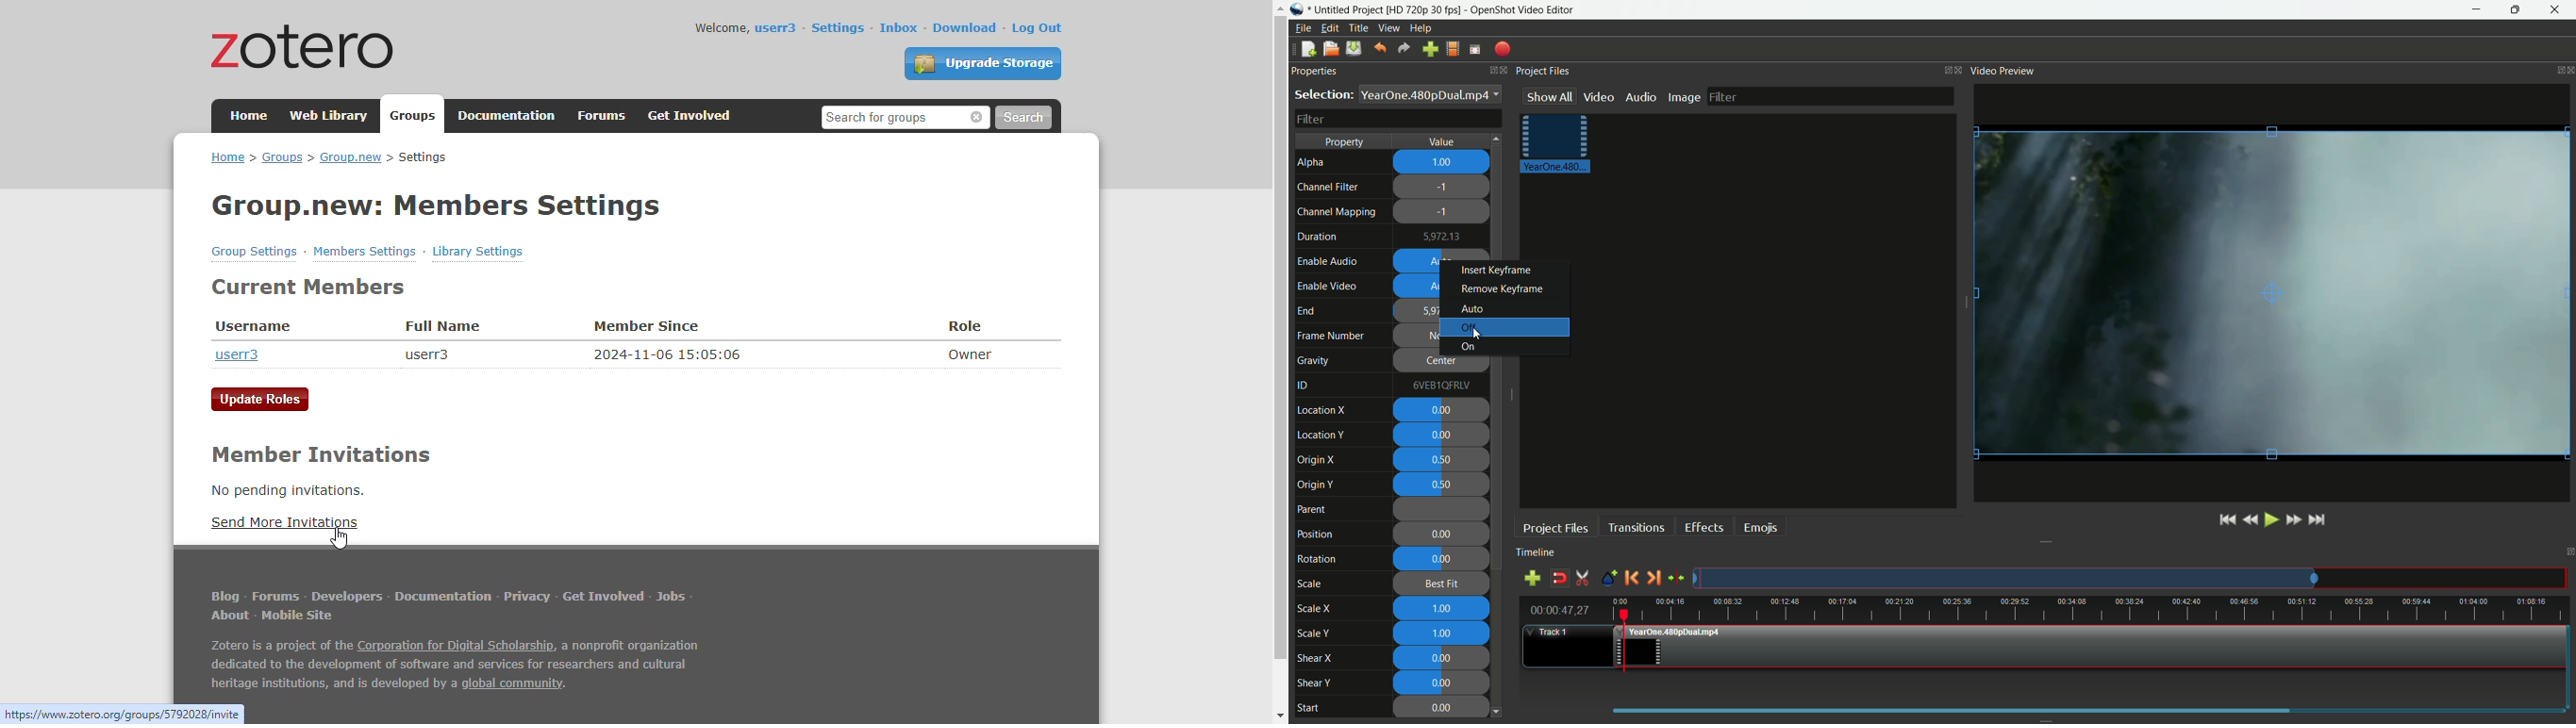  Describe the element at coordinates (284, 522) in the screenshot. I see `send more invitations` at that location.